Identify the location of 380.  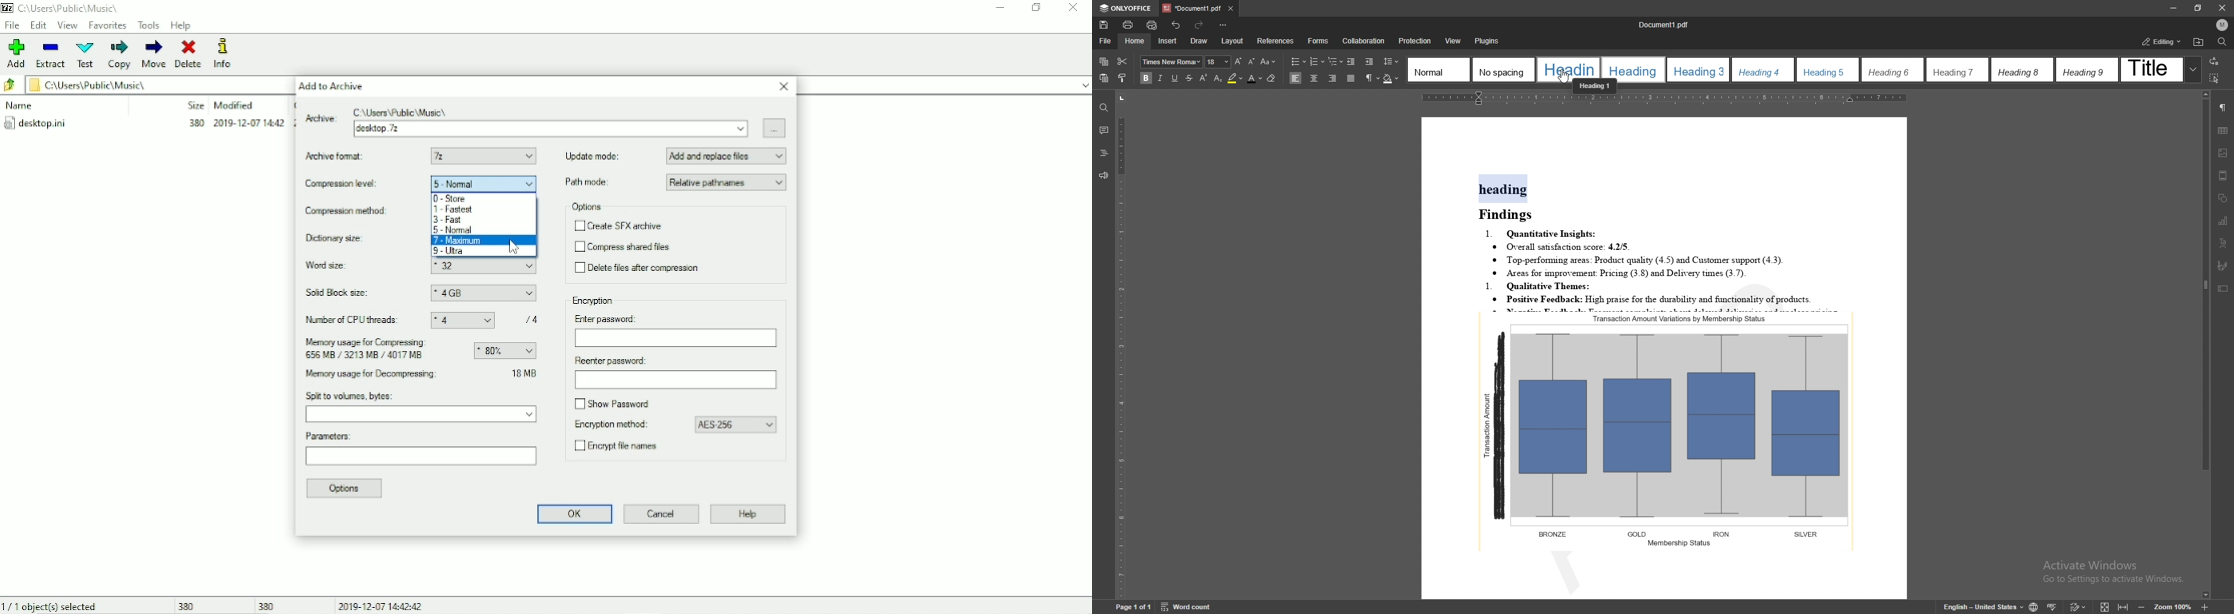
(184, 606).